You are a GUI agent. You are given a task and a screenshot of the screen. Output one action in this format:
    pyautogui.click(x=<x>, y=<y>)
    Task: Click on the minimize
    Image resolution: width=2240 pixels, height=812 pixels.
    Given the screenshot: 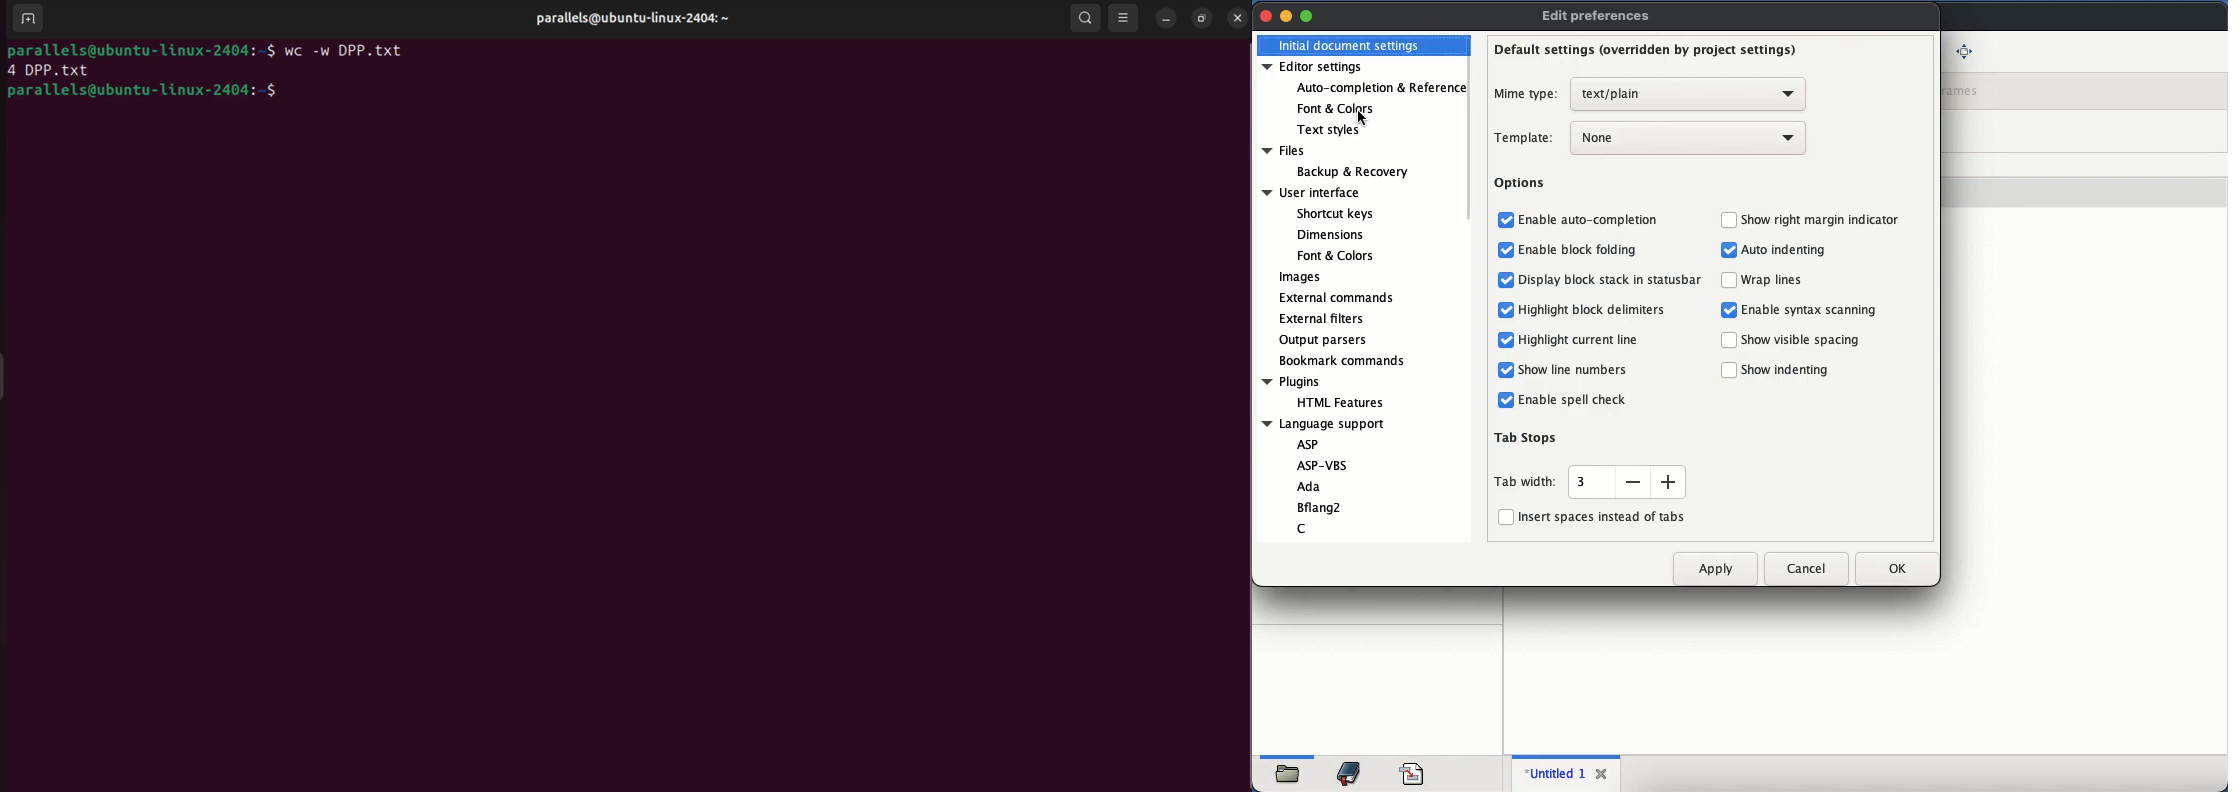 What is the action you would take?
    pyautogui.click(x=1286, y=17)
    